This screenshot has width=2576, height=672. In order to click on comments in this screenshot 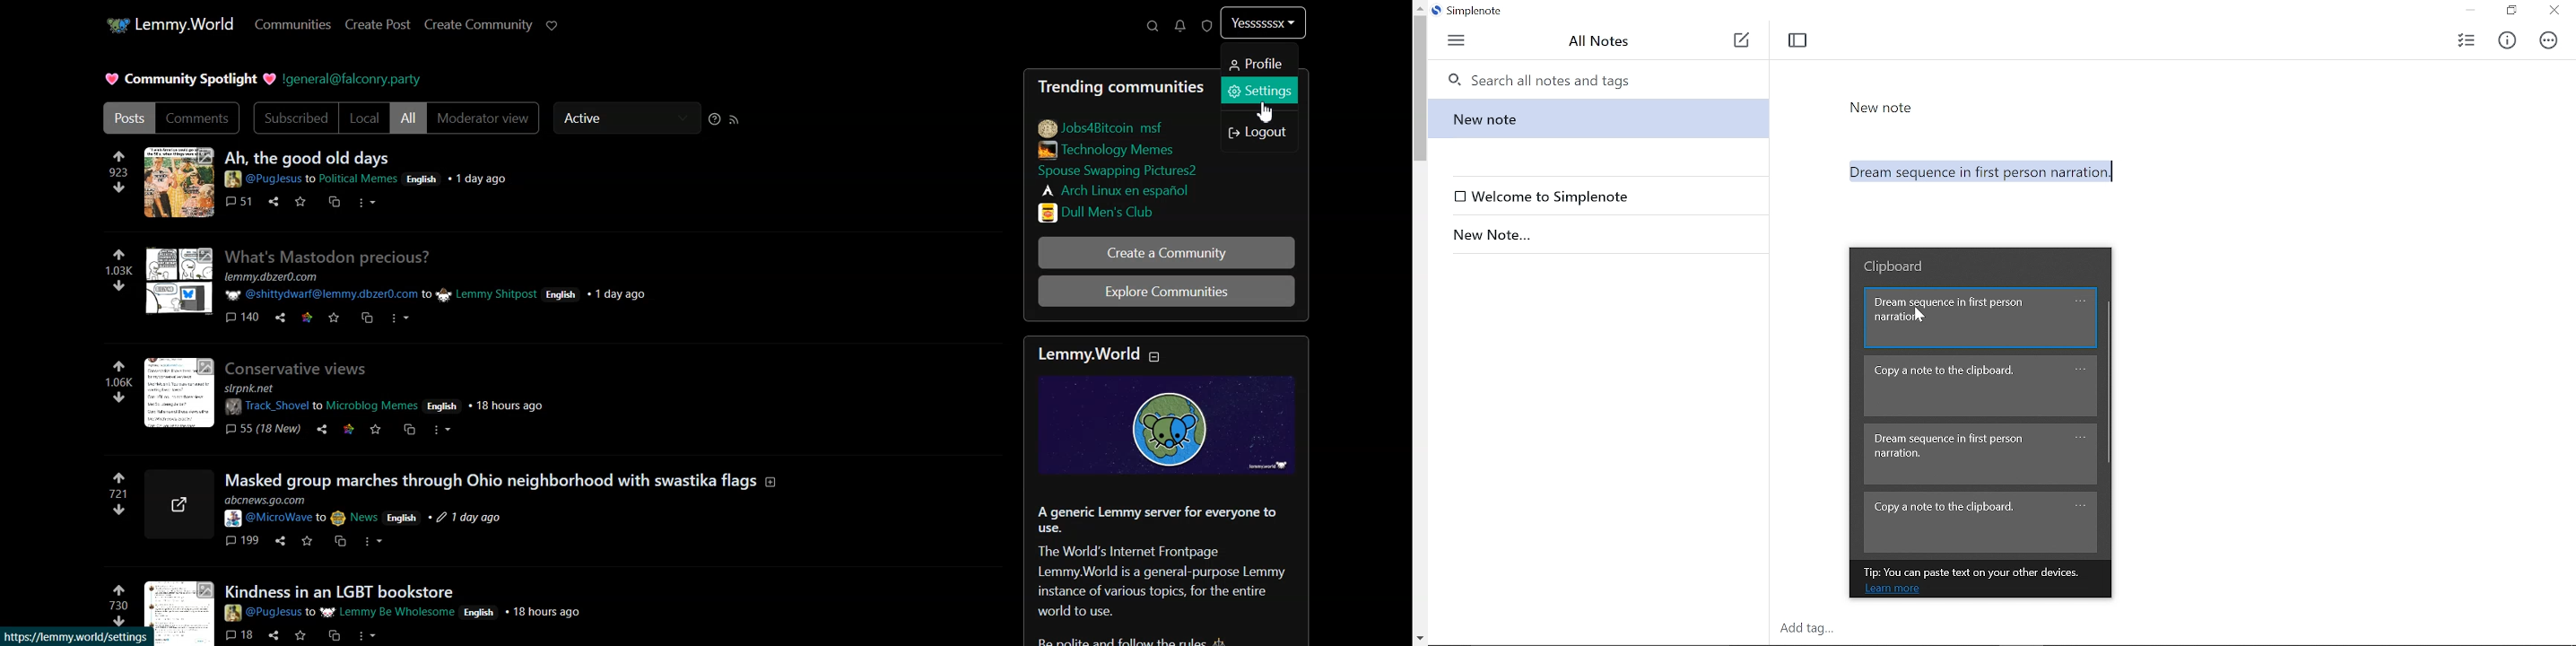, I will do `click(243, 316)`.